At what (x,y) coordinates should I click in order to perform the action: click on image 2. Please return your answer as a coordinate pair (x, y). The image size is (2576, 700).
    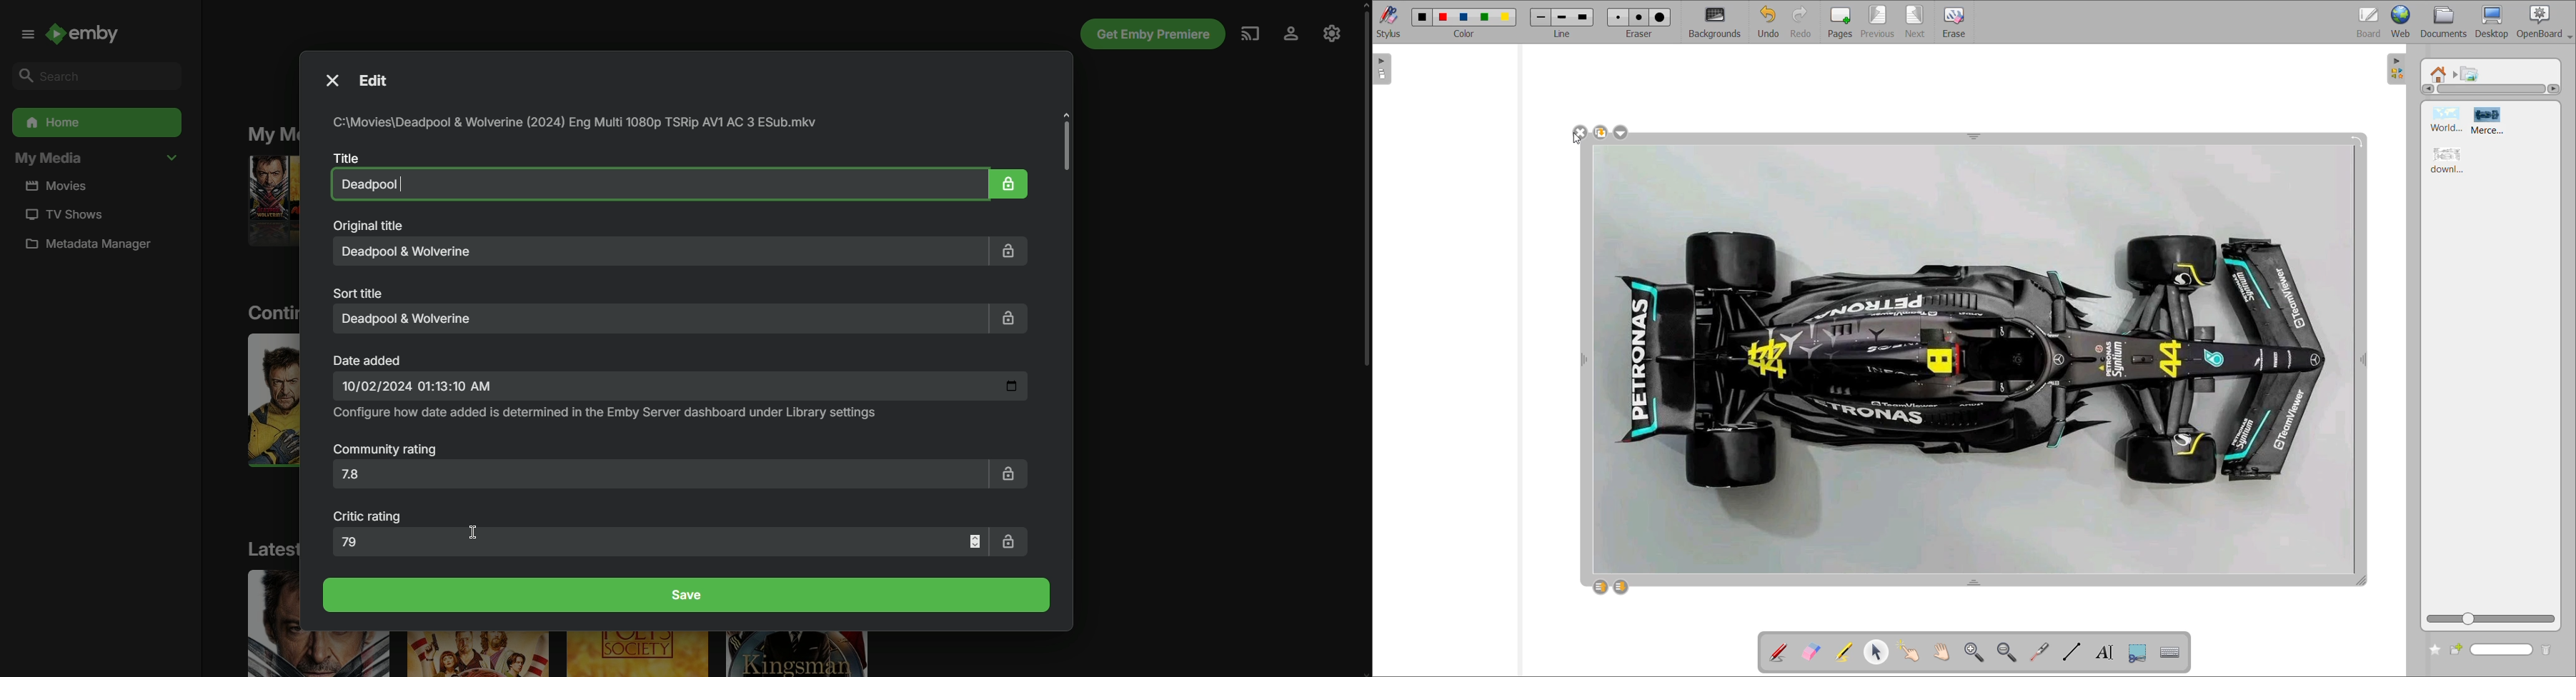
    Looking at the image, I should click on (2493, 121).